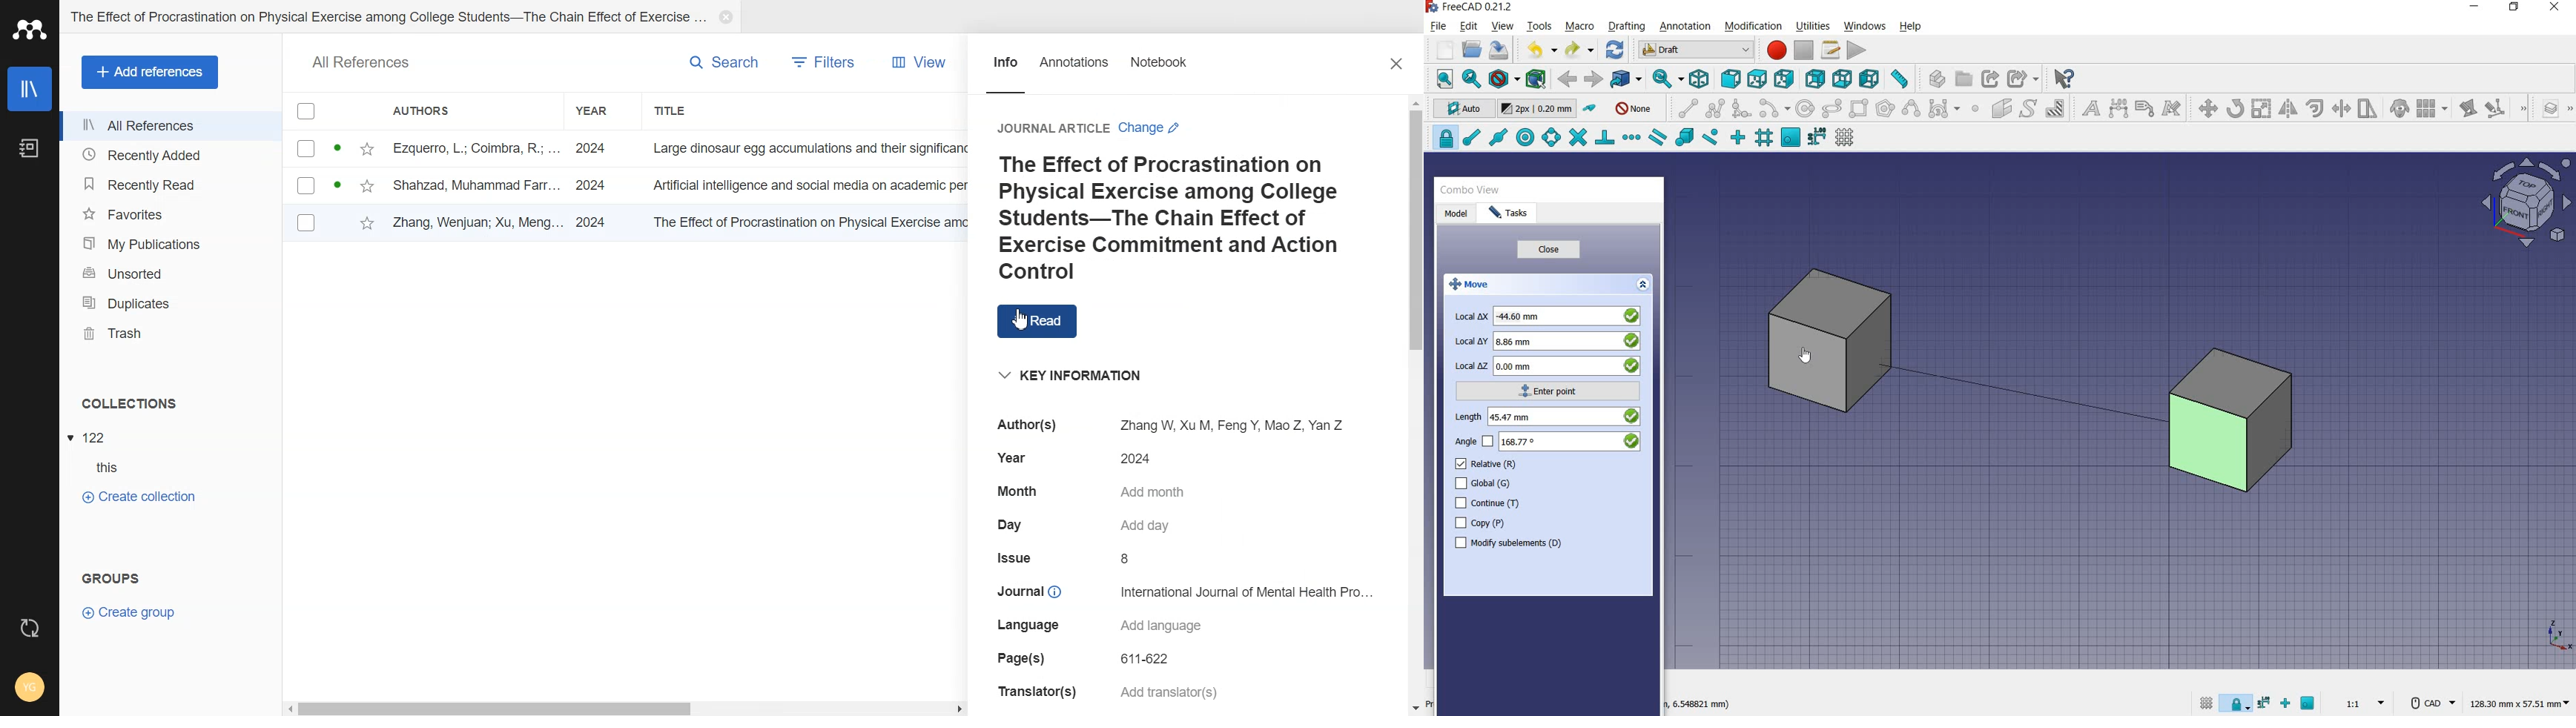 This screenshot has width=2576, height=728. Describe the element at coordinates (1470, 78) in the screenshot. I see `fit selection` at that location.